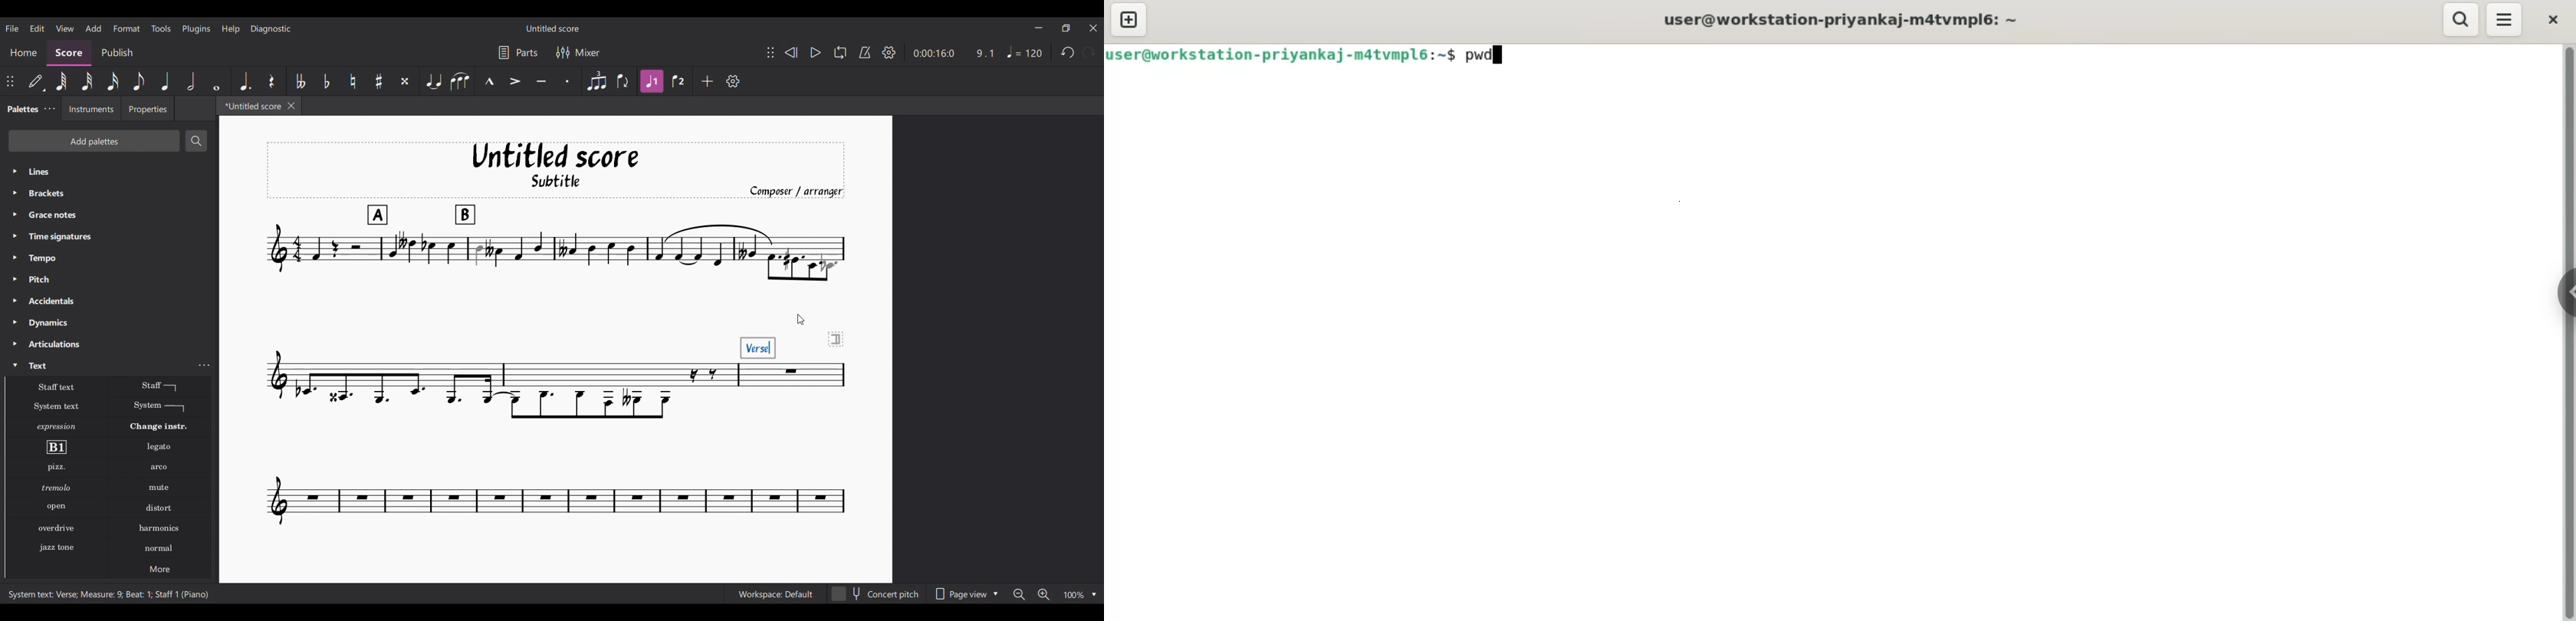 The height and width of the screenshot is (644, 2576). I want to click on Loop playback, so click(840, 52).